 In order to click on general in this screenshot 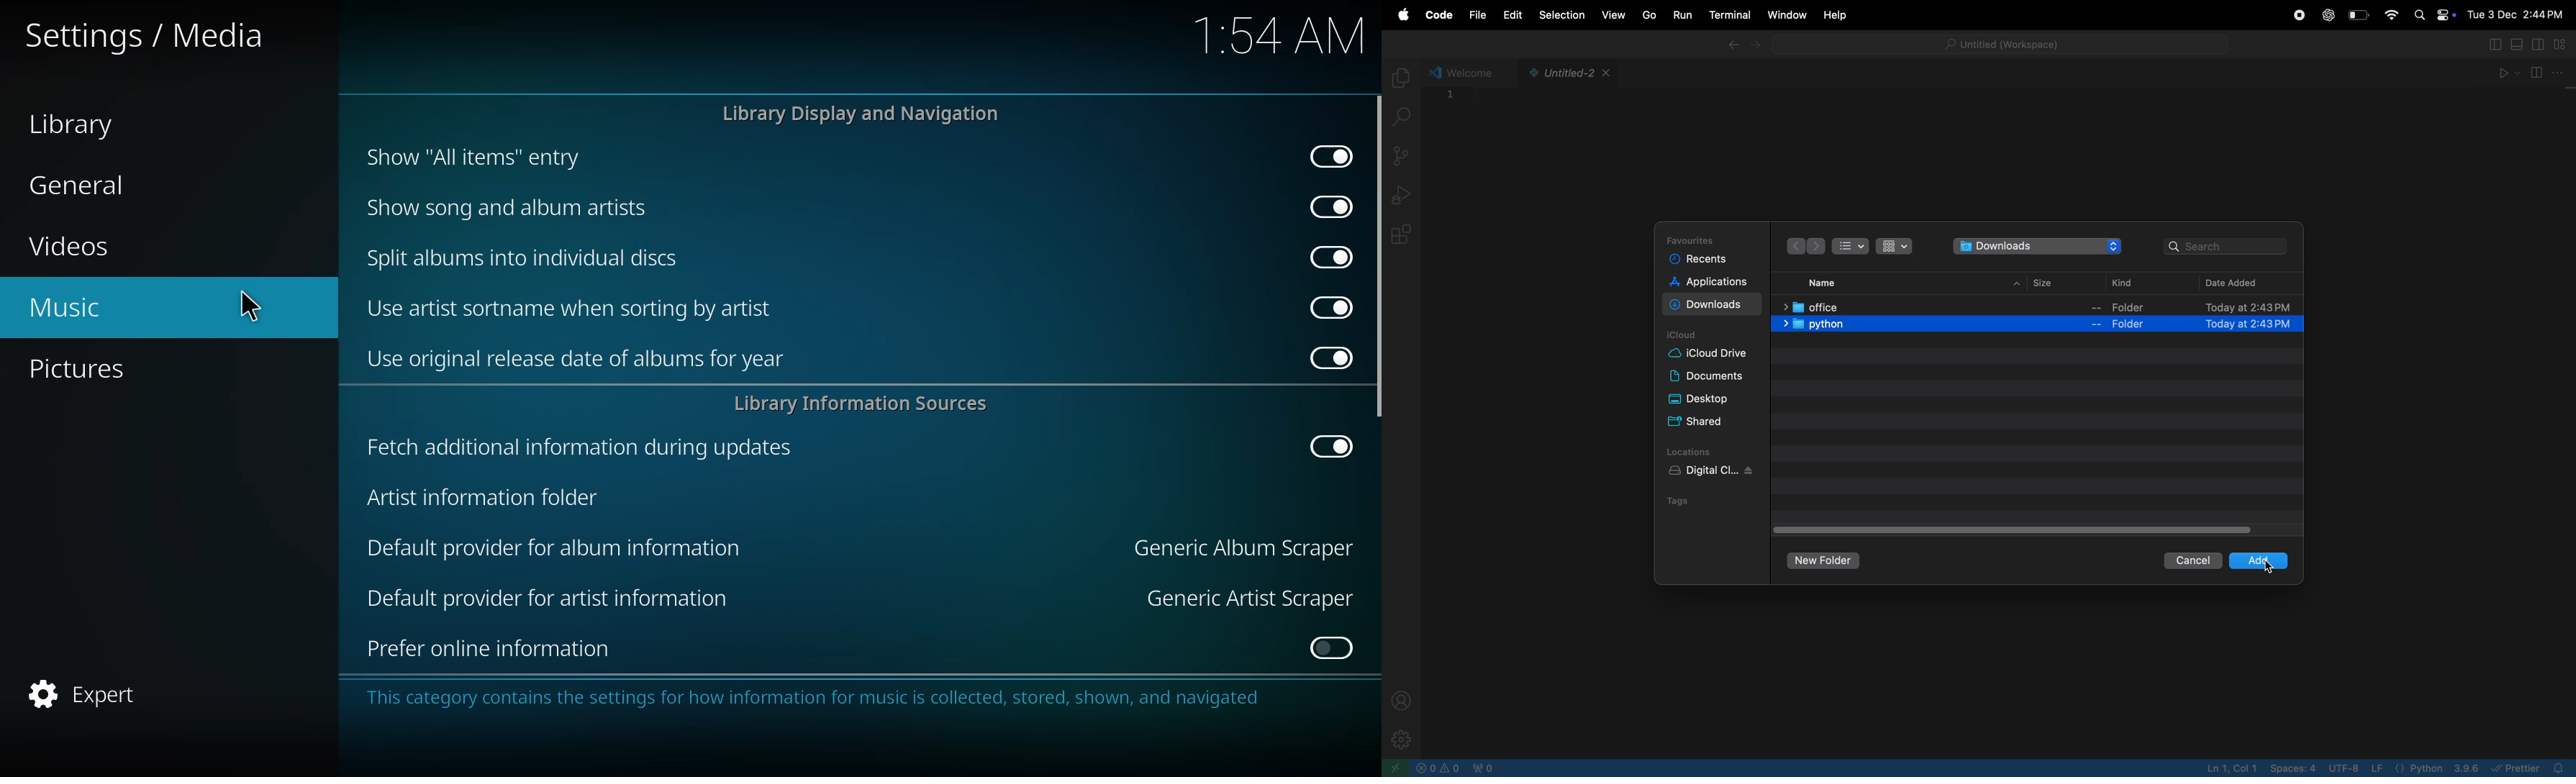, I will do `click(89, 186)`.